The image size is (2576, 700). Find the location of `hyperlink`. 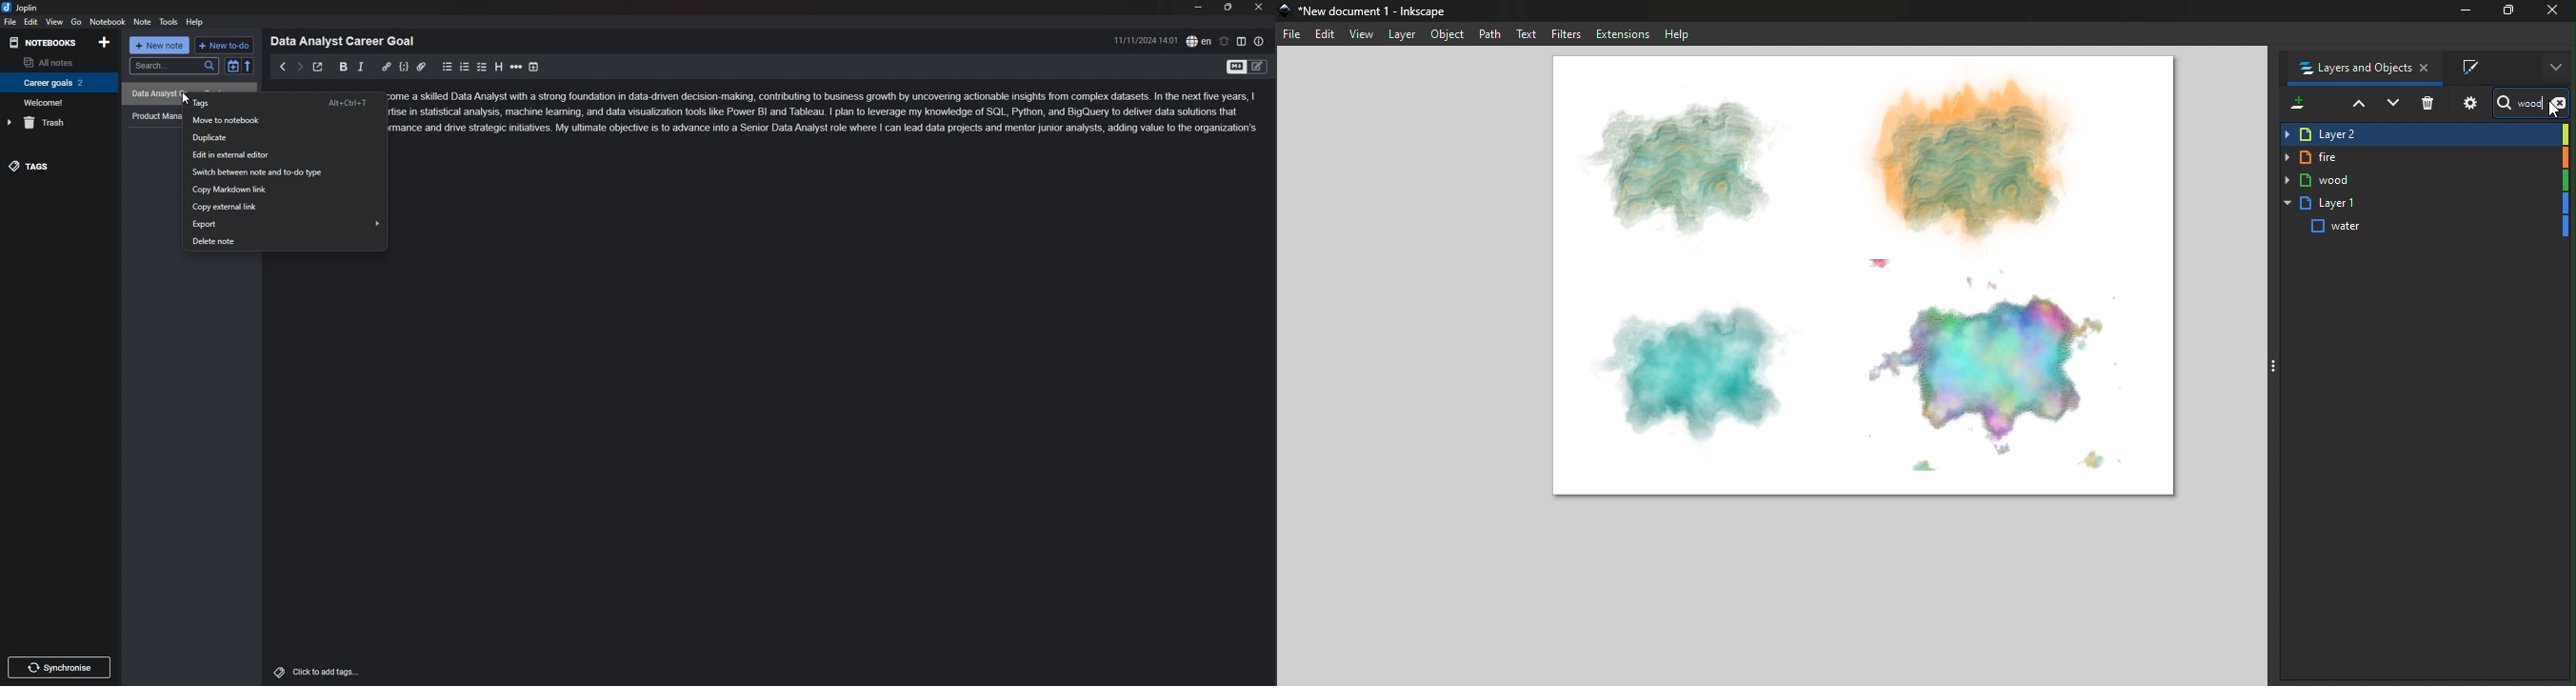

hyperlink is located at coordinates (386, 67).